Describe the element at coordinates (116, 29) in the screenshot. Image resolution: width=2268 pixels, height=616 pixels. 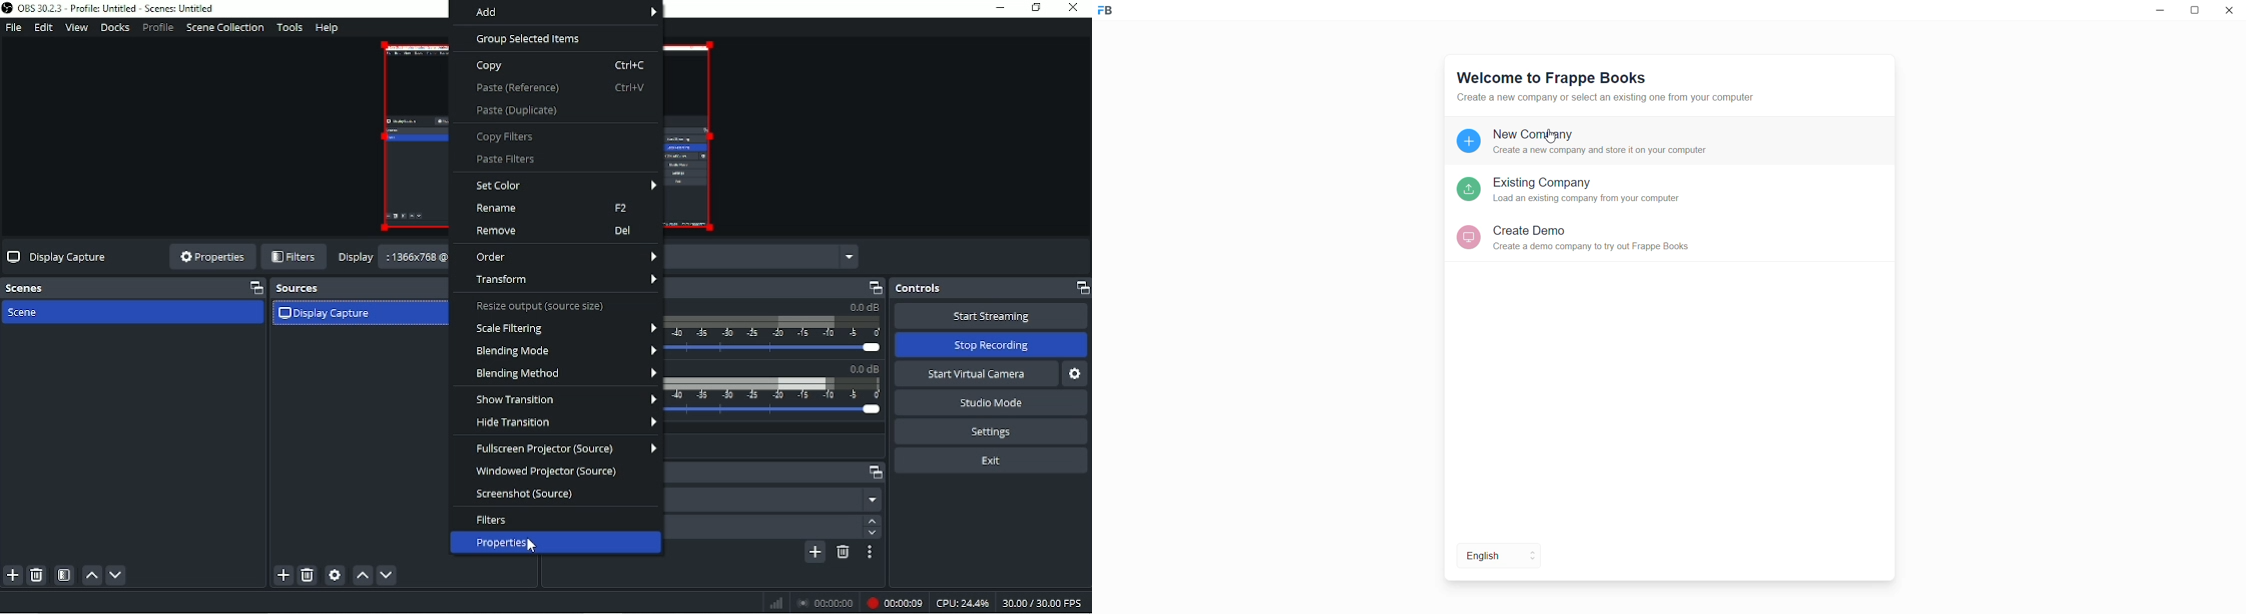
I see `Docks` at that location.